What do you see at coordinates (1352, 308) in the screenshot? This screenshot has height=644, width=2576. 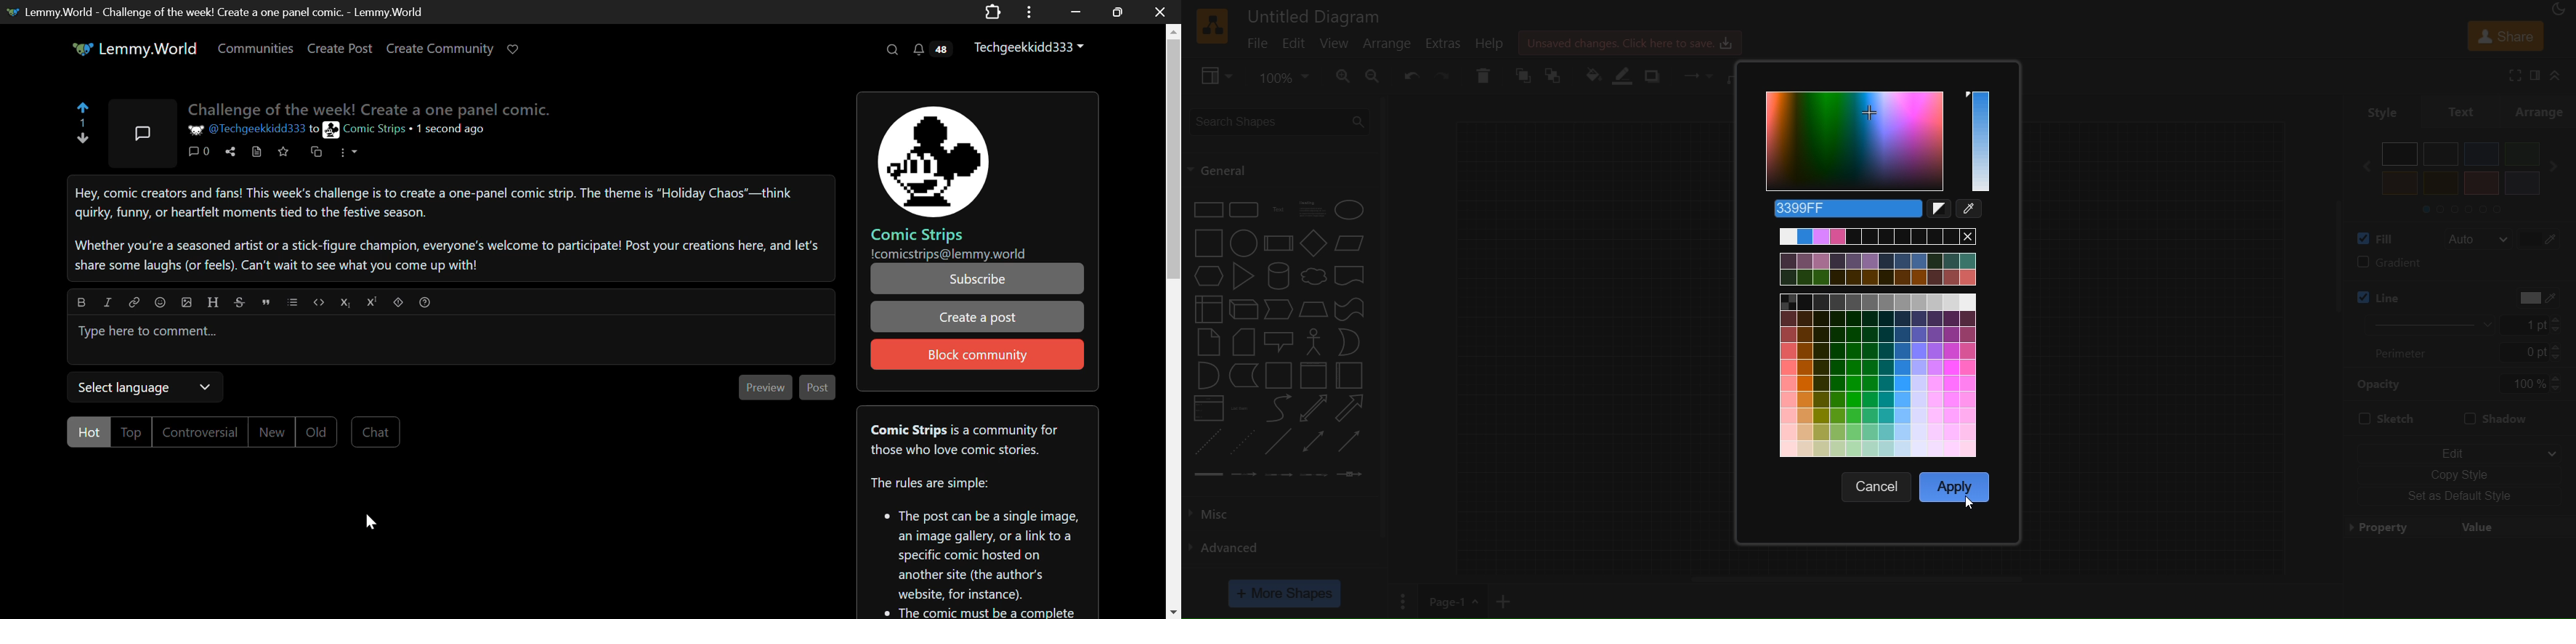 I see `tape` at bounding box center [1352, 308].